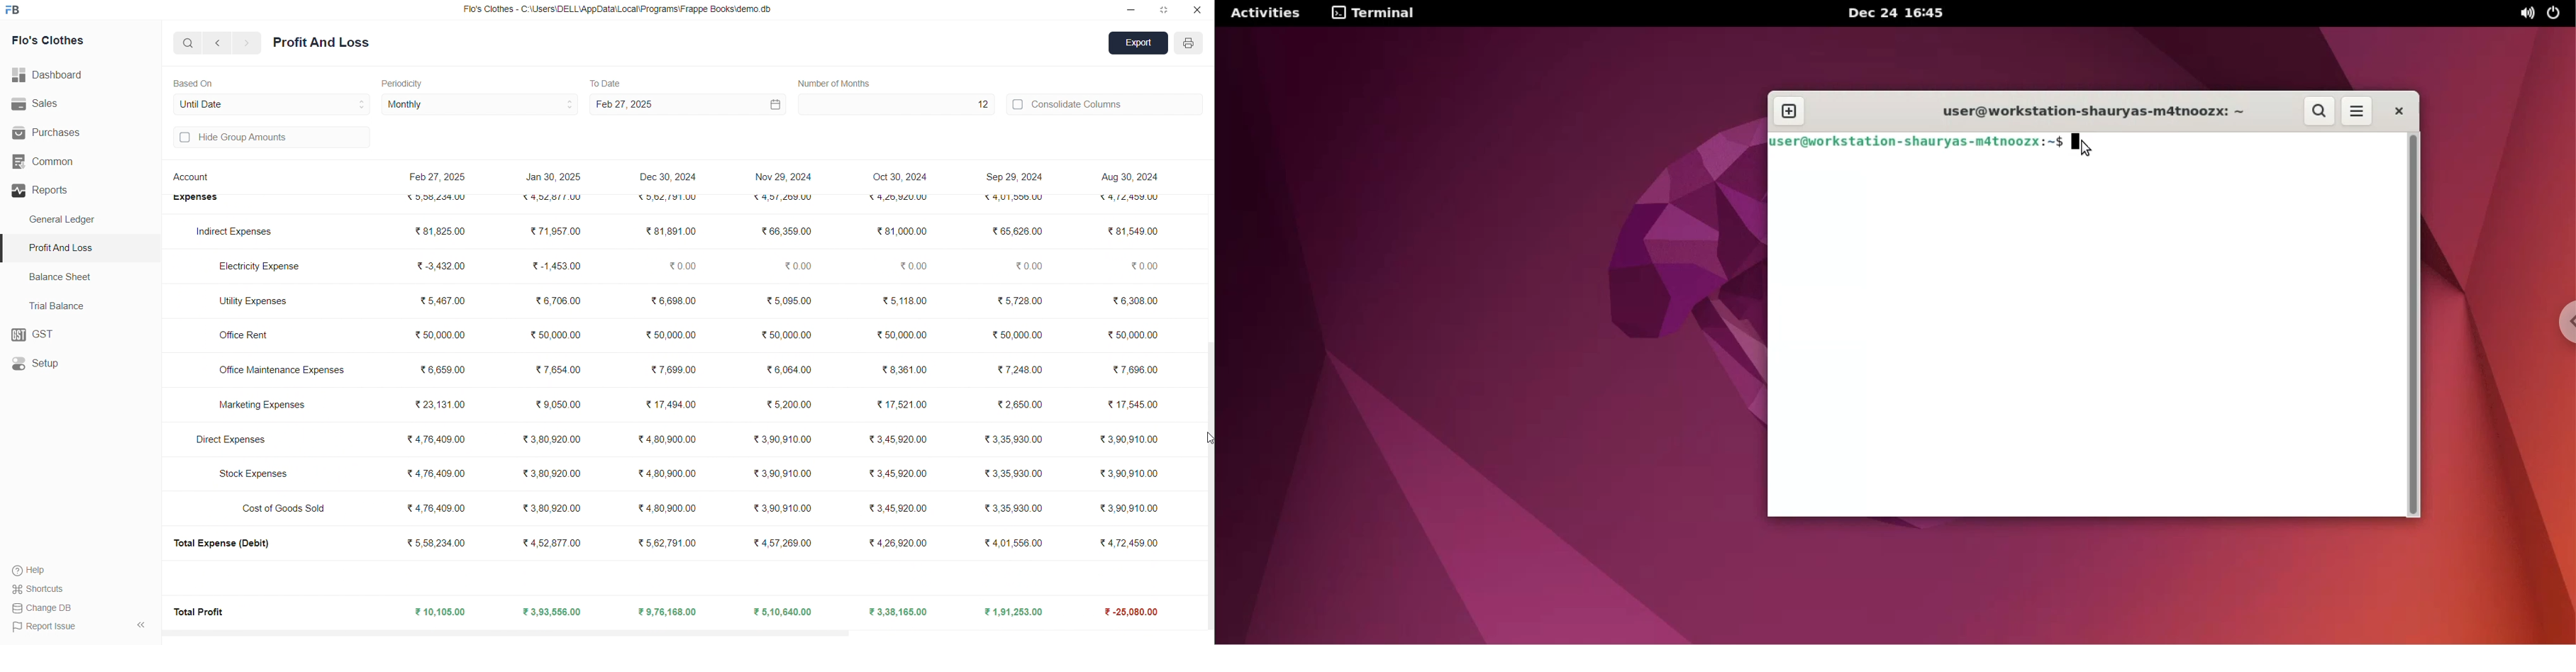 The width and height of the screenshot is (2576, 672). I want to click on ₹0.00, so click(680, 264).